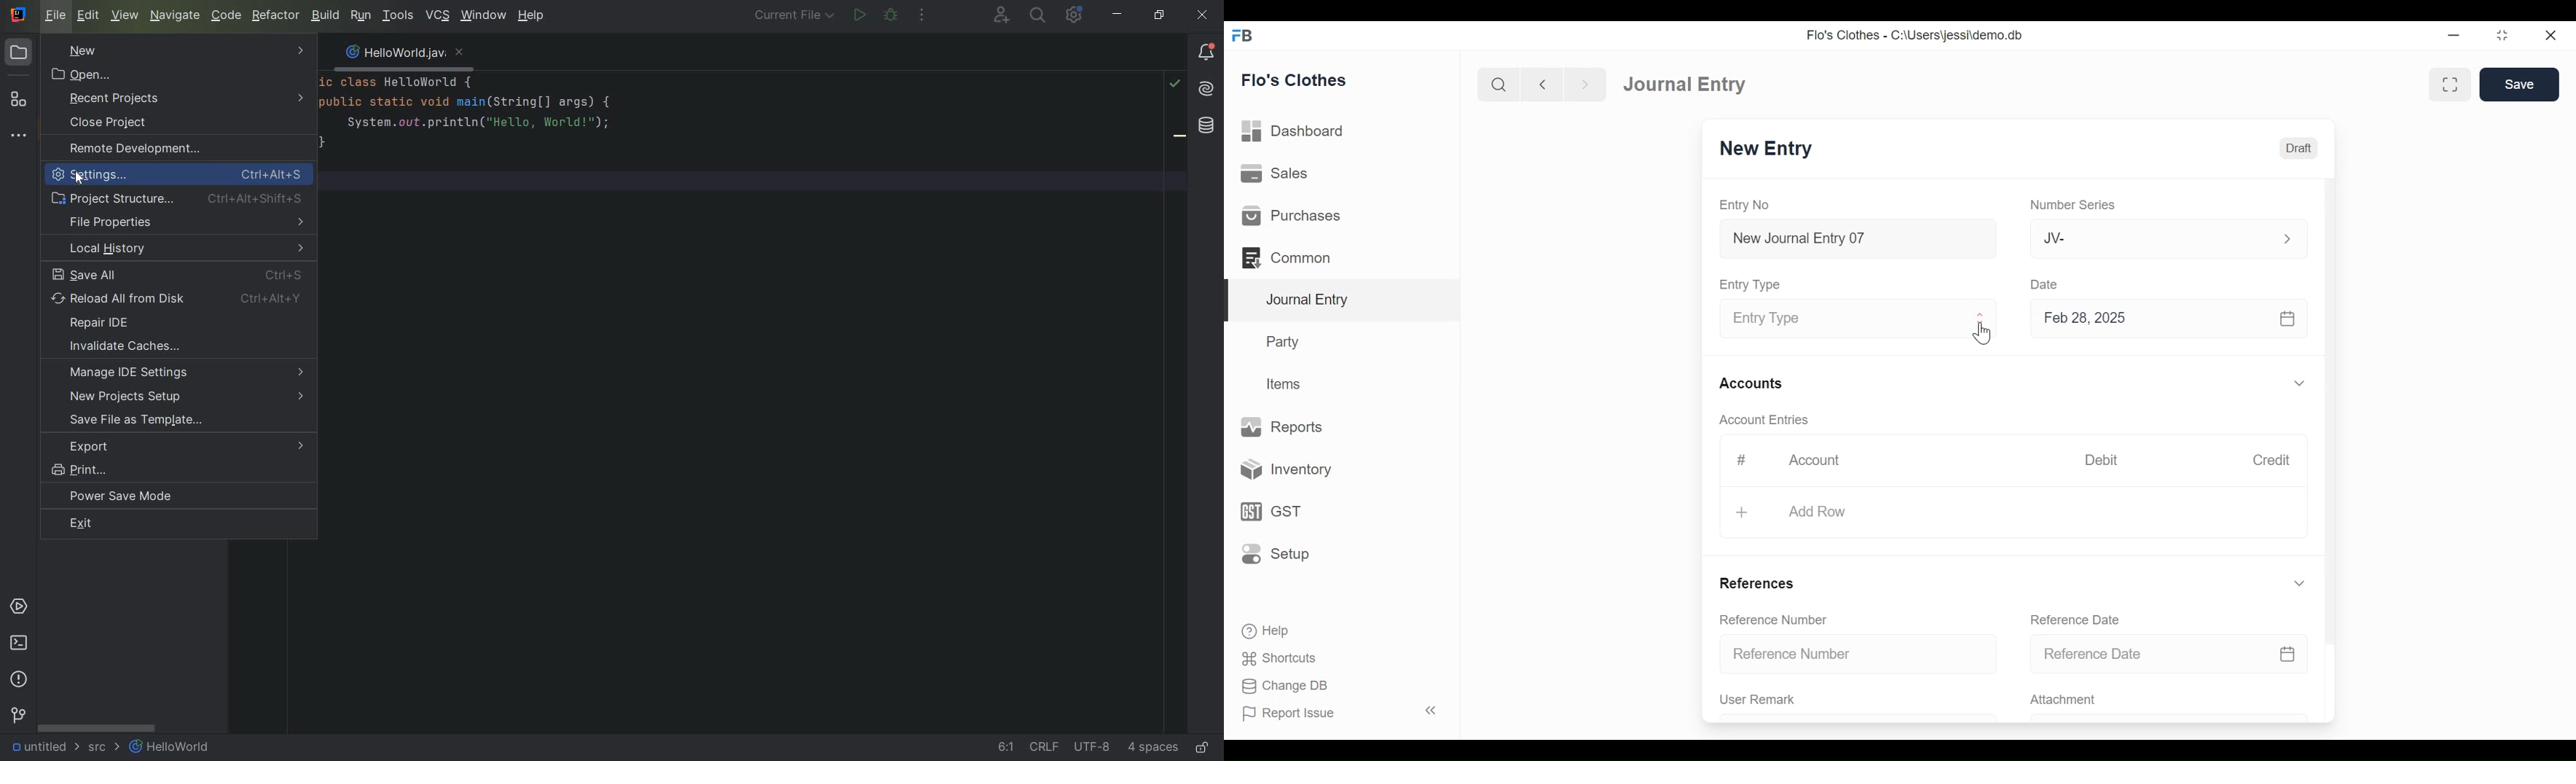 This screenshot has height=784, width=2576. I want to click on Entry No, so click(1744, 204).